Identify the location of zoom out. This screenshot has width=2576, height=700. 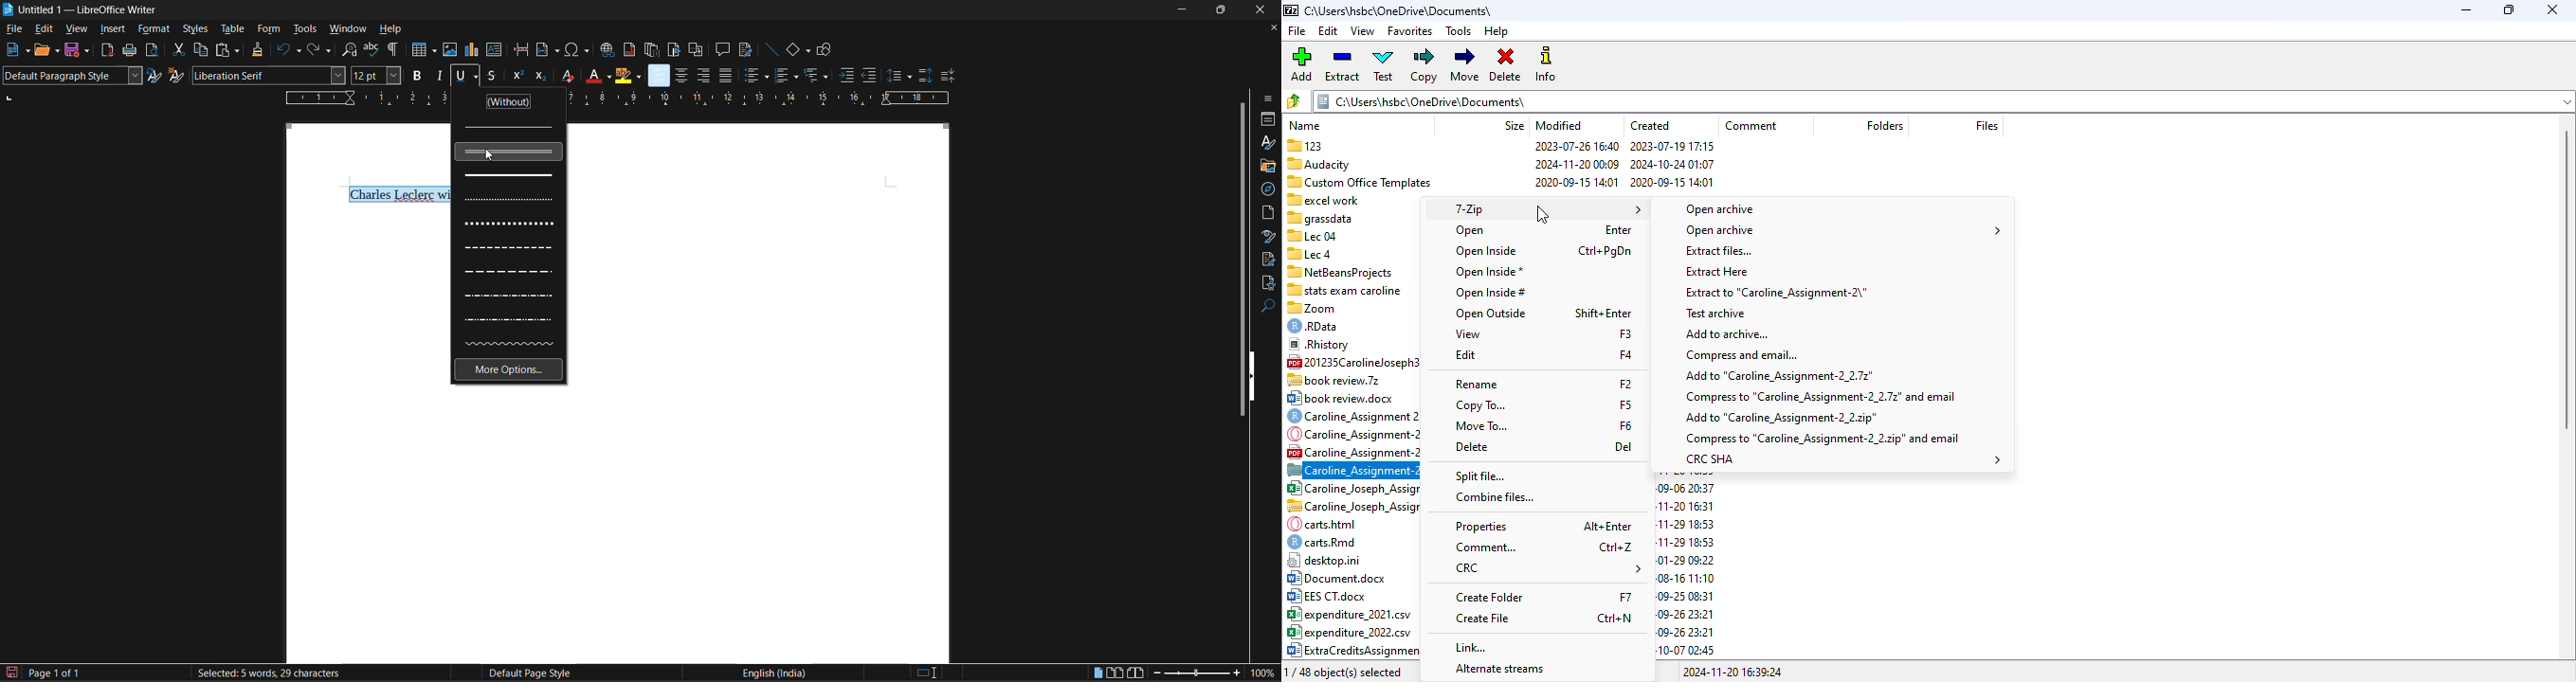
(1154, 674).